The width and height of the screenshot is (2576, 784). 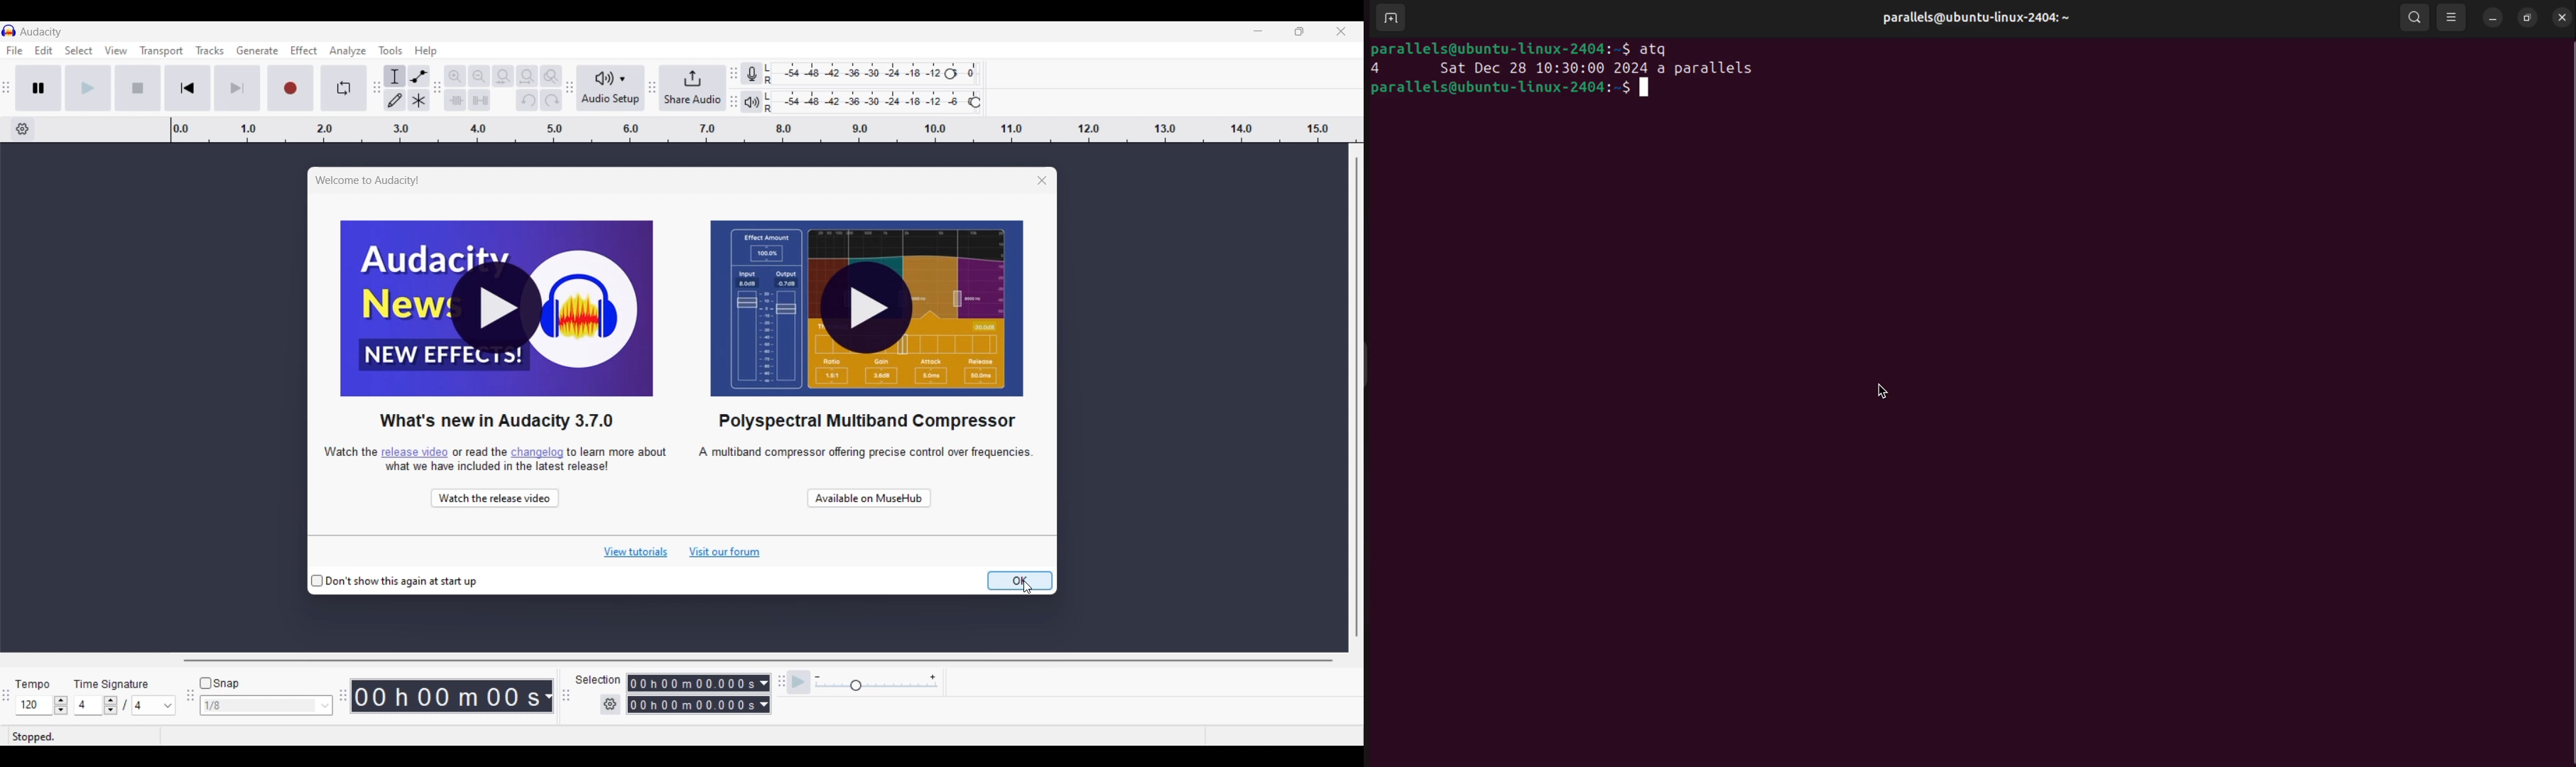 I want to click on toolbar, so click(x=189, y=700).